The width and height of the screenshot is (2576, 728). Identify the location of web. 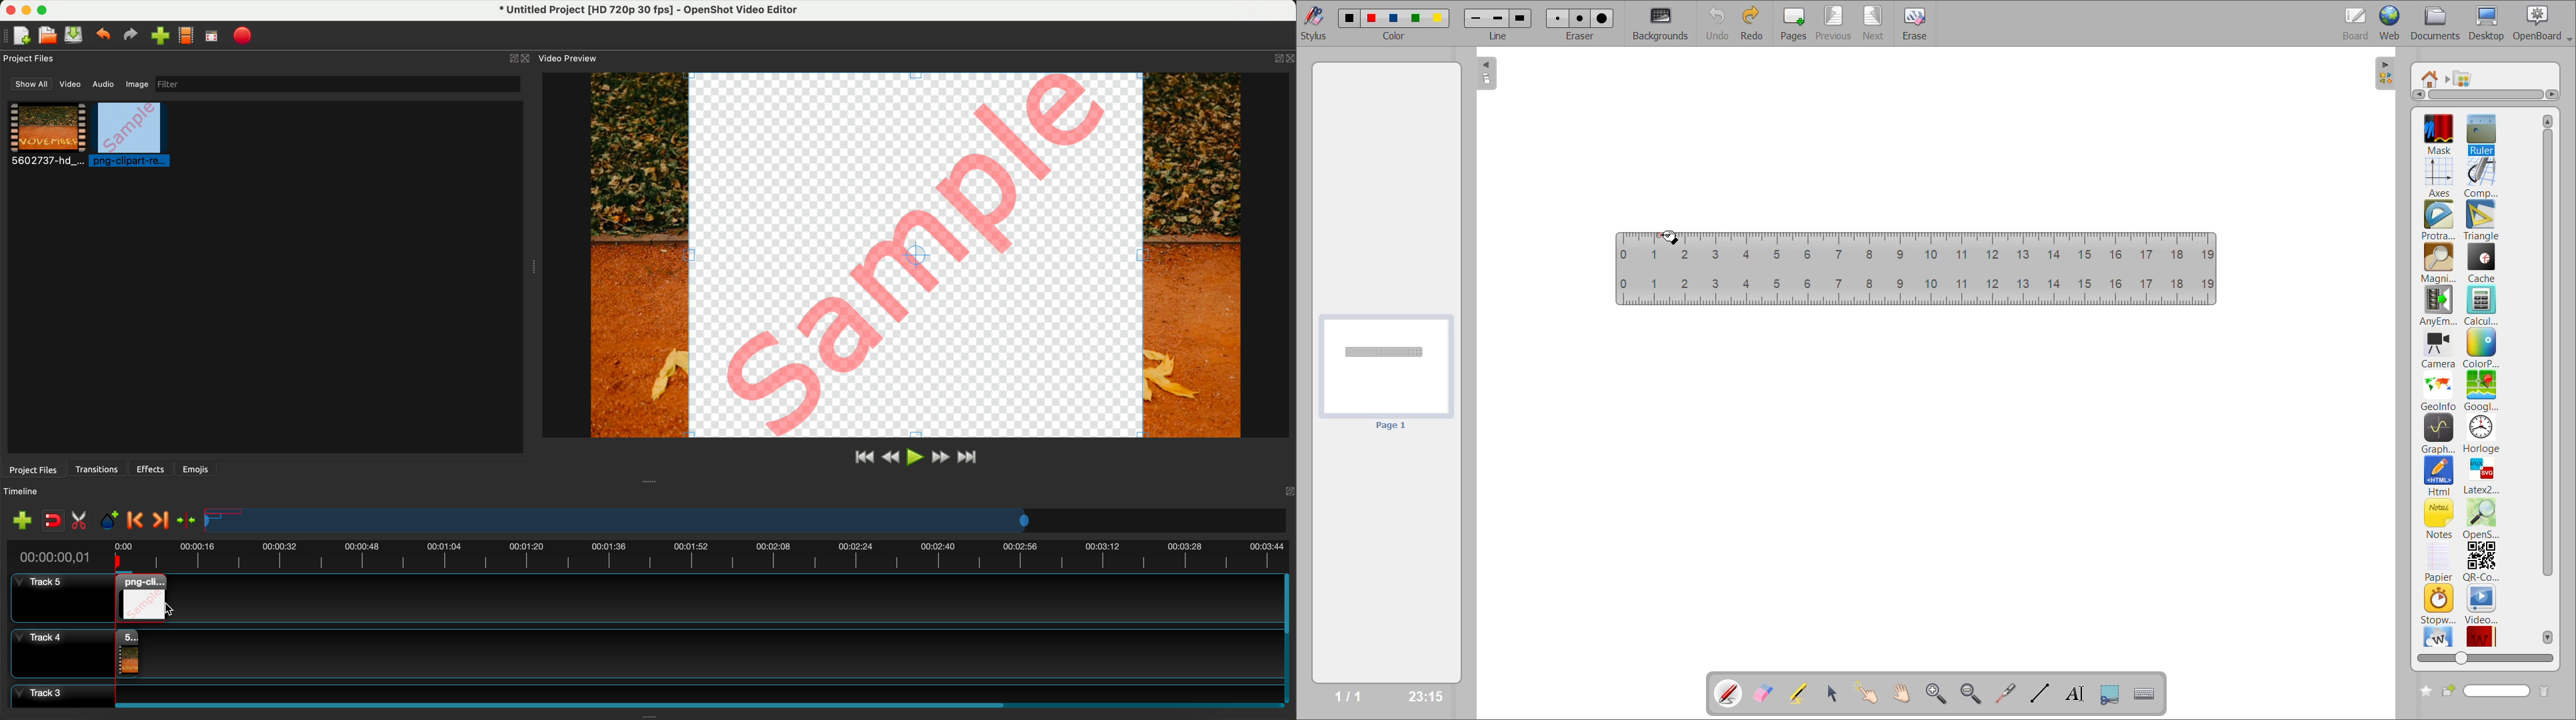
(2391, 22).